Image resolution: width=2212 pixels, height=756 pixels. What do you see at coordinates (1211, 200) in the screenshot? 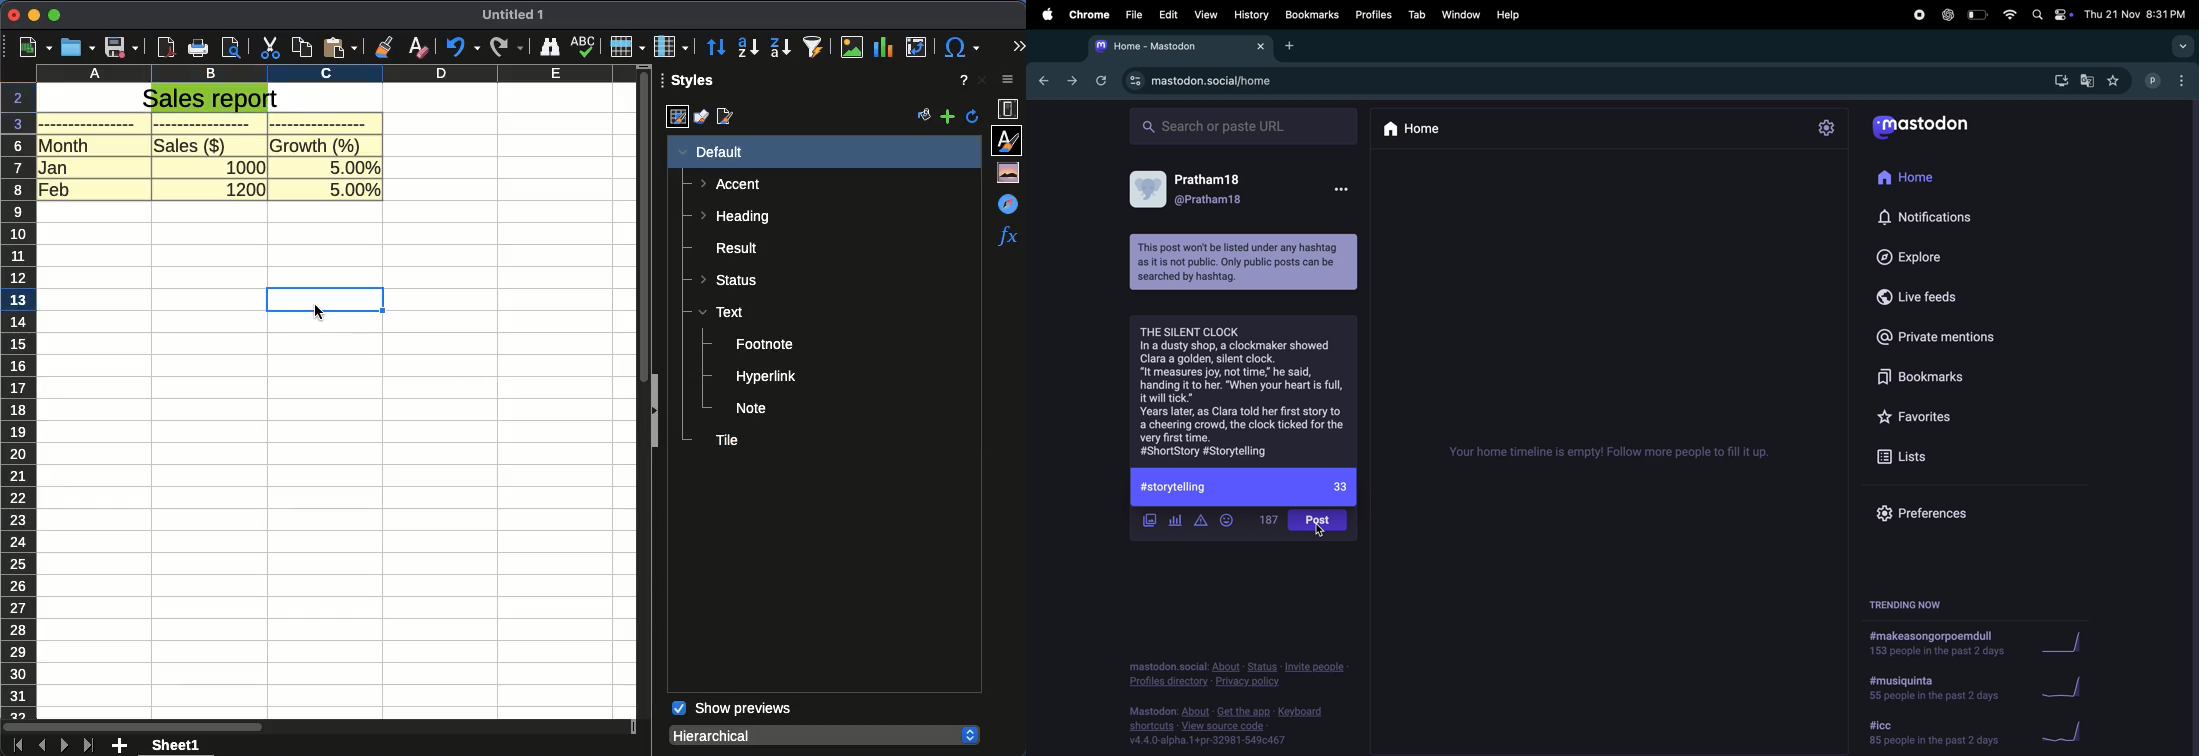
I see `user` at bounding box center [1211, 200].